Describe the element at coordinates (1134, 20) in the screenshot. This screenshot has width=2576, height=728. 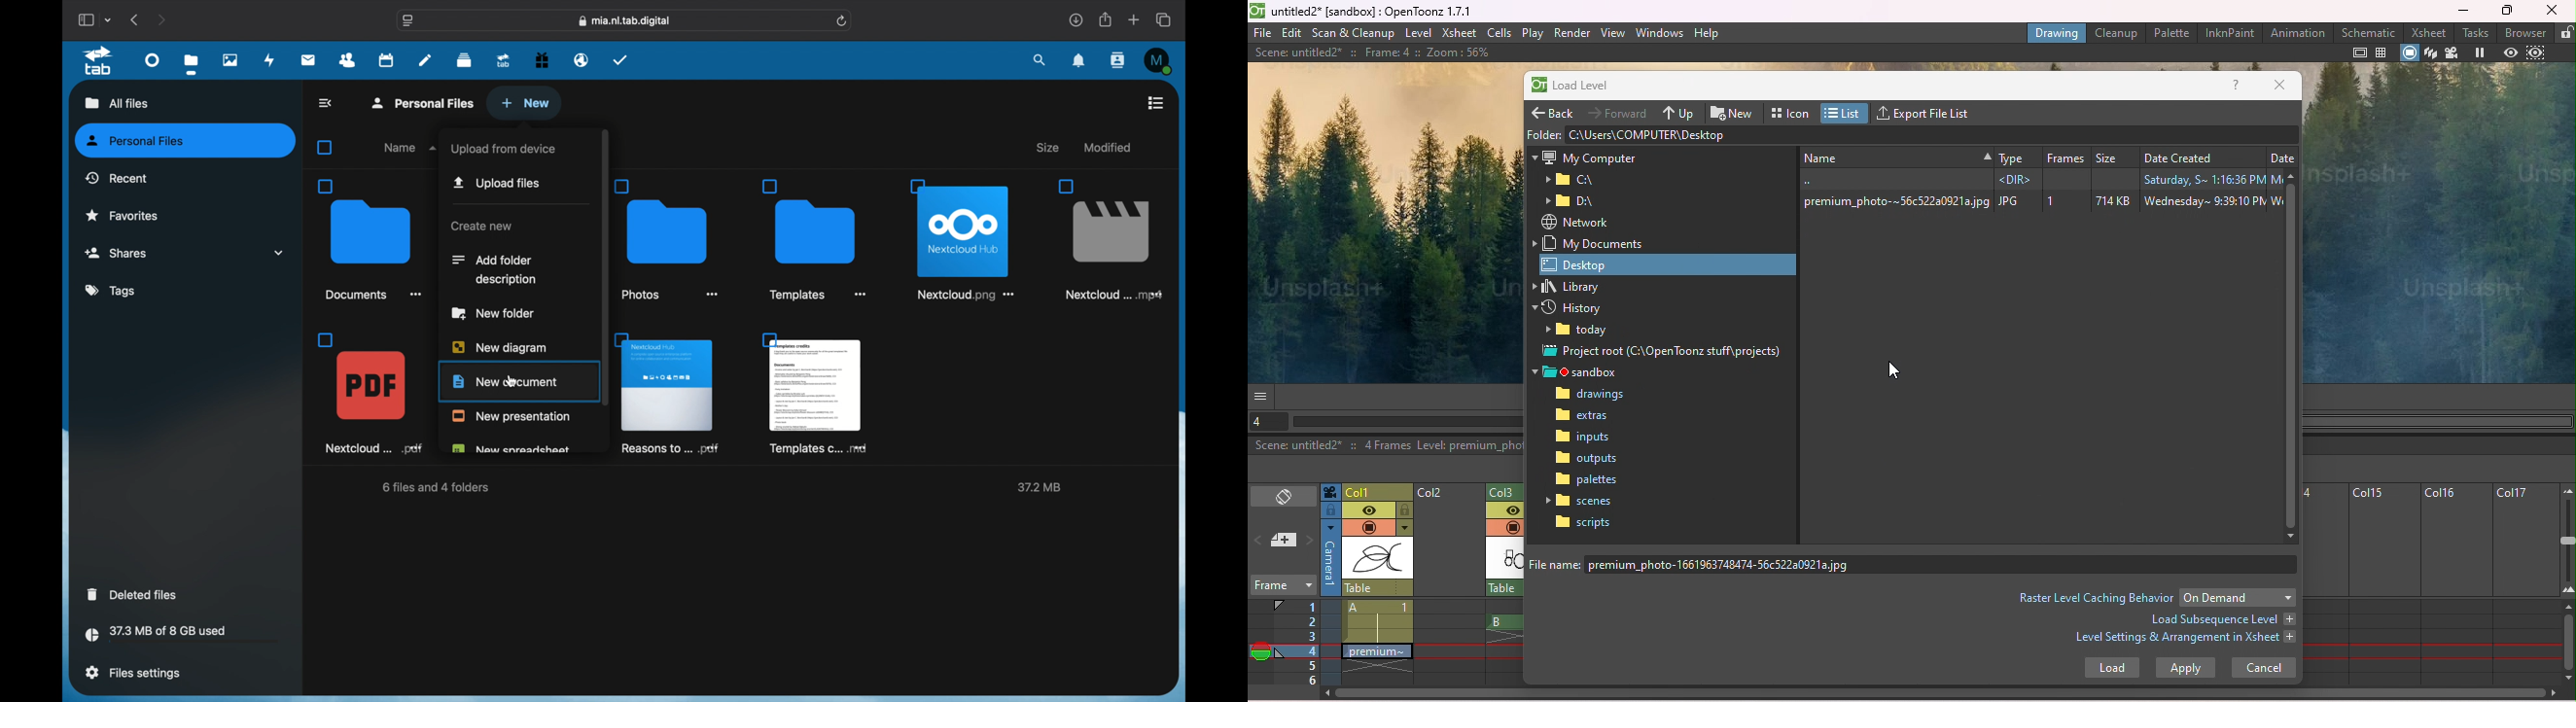
I see `new tab` at that location.